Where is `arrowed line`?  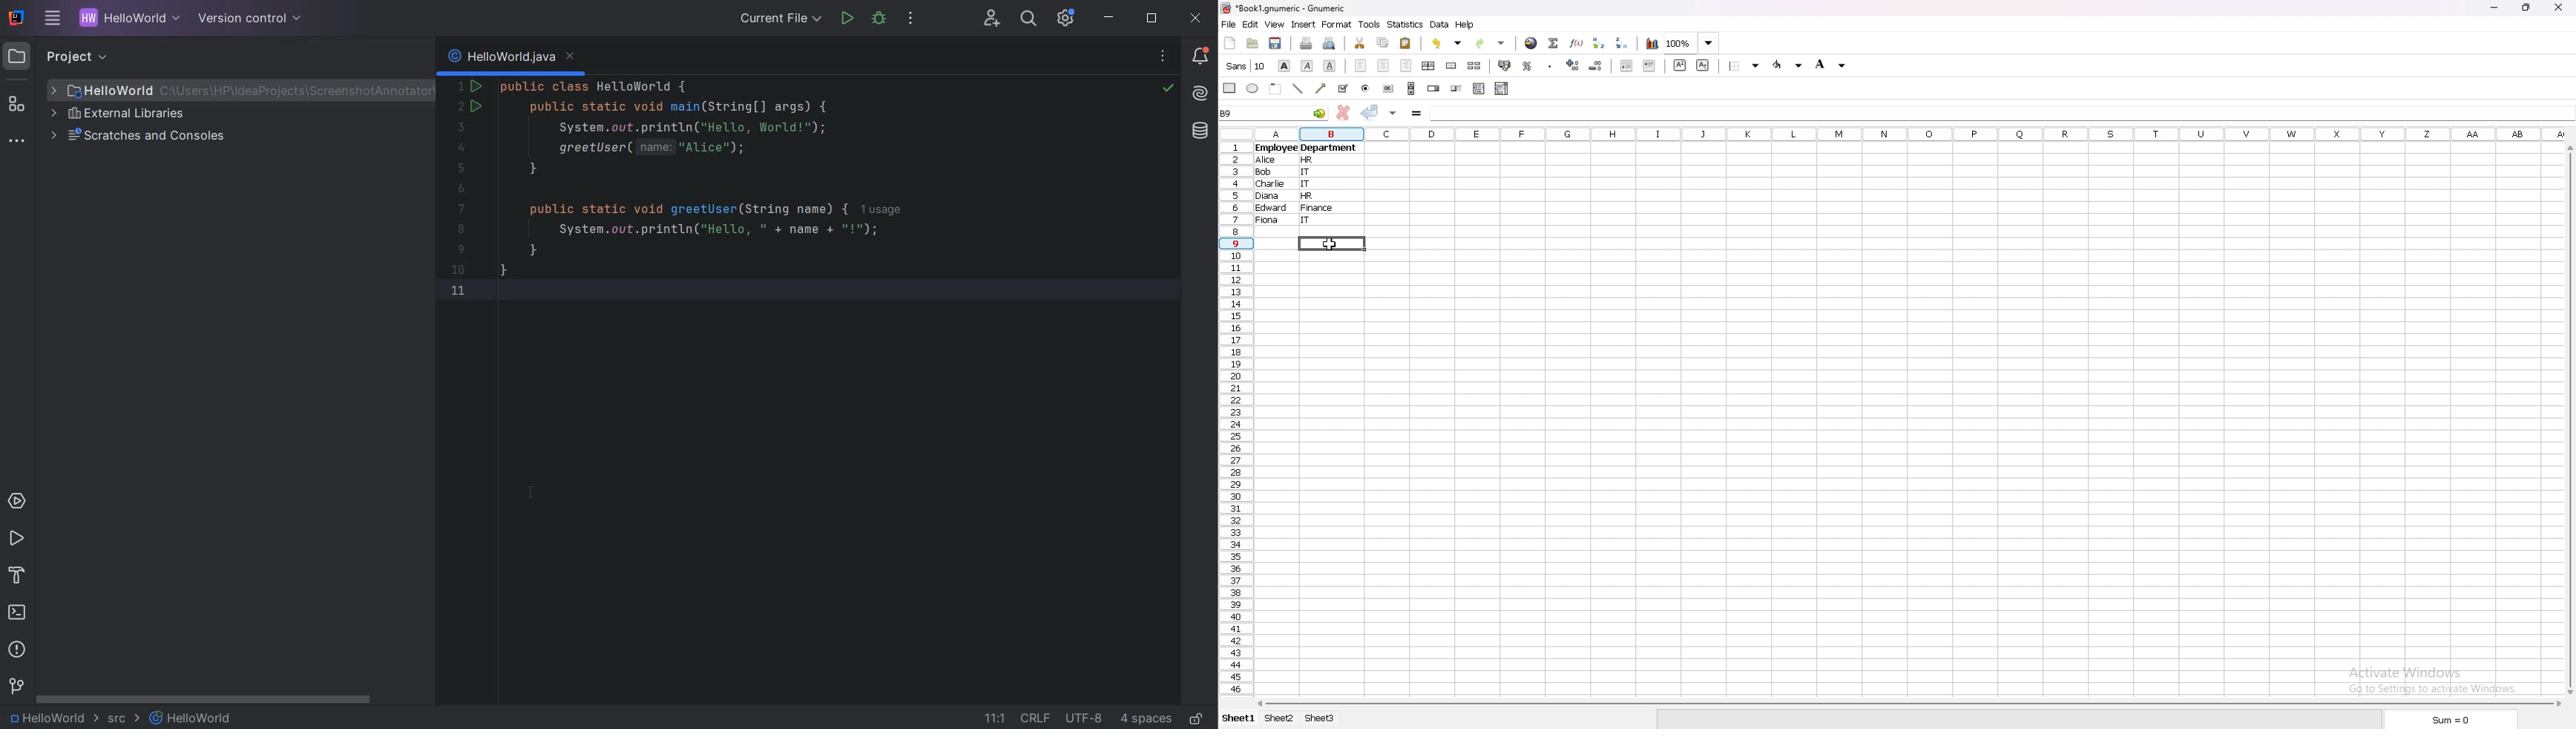 arrowed line is located at coordinates (1321, 88).